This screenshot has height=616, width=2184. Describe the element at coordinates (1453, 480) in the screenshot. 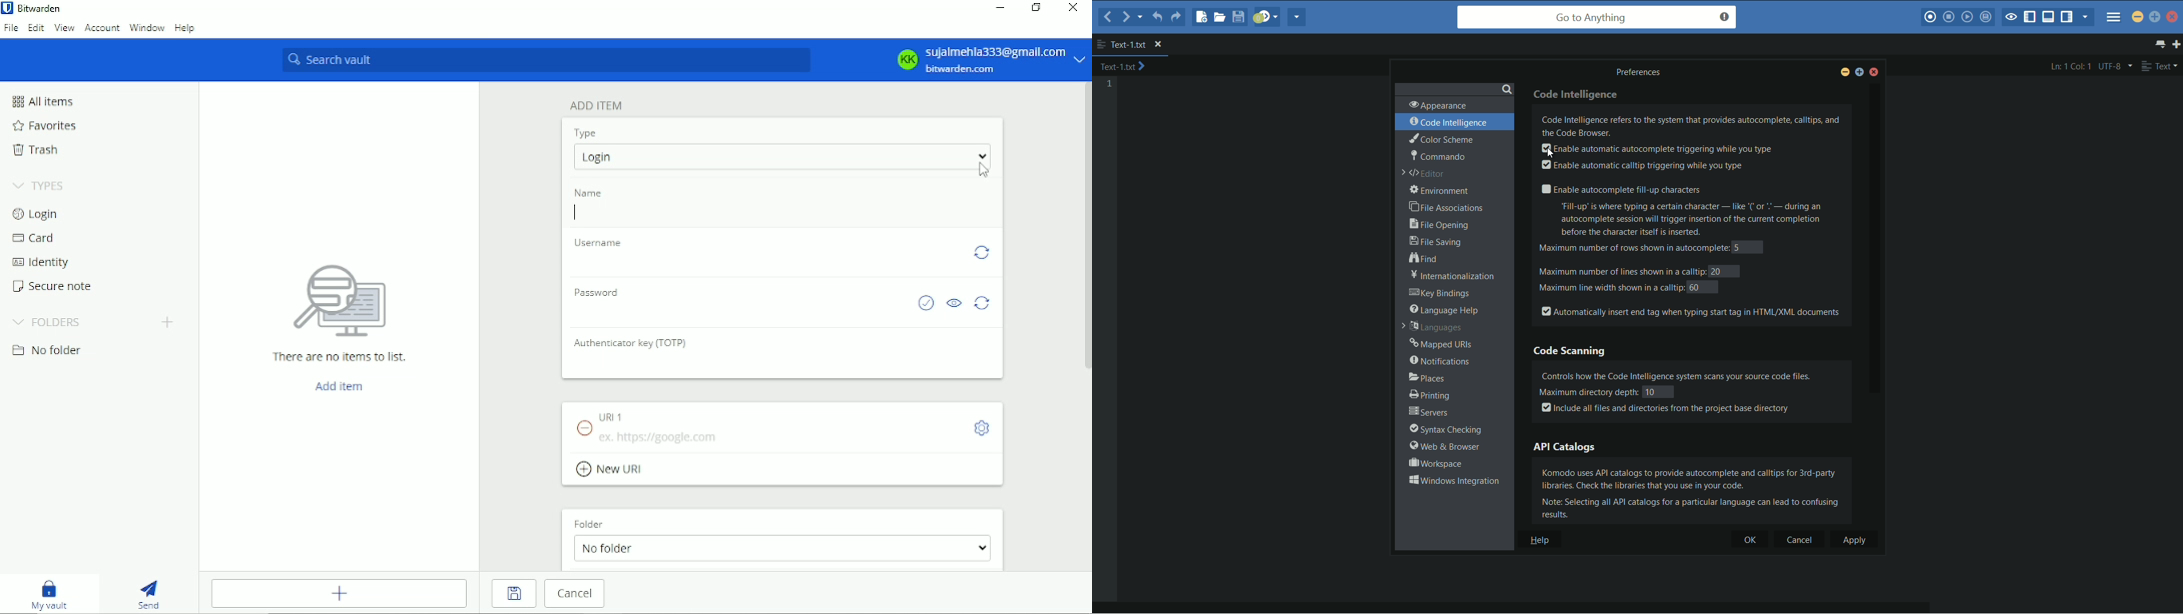

I see `window interactions` at that location.